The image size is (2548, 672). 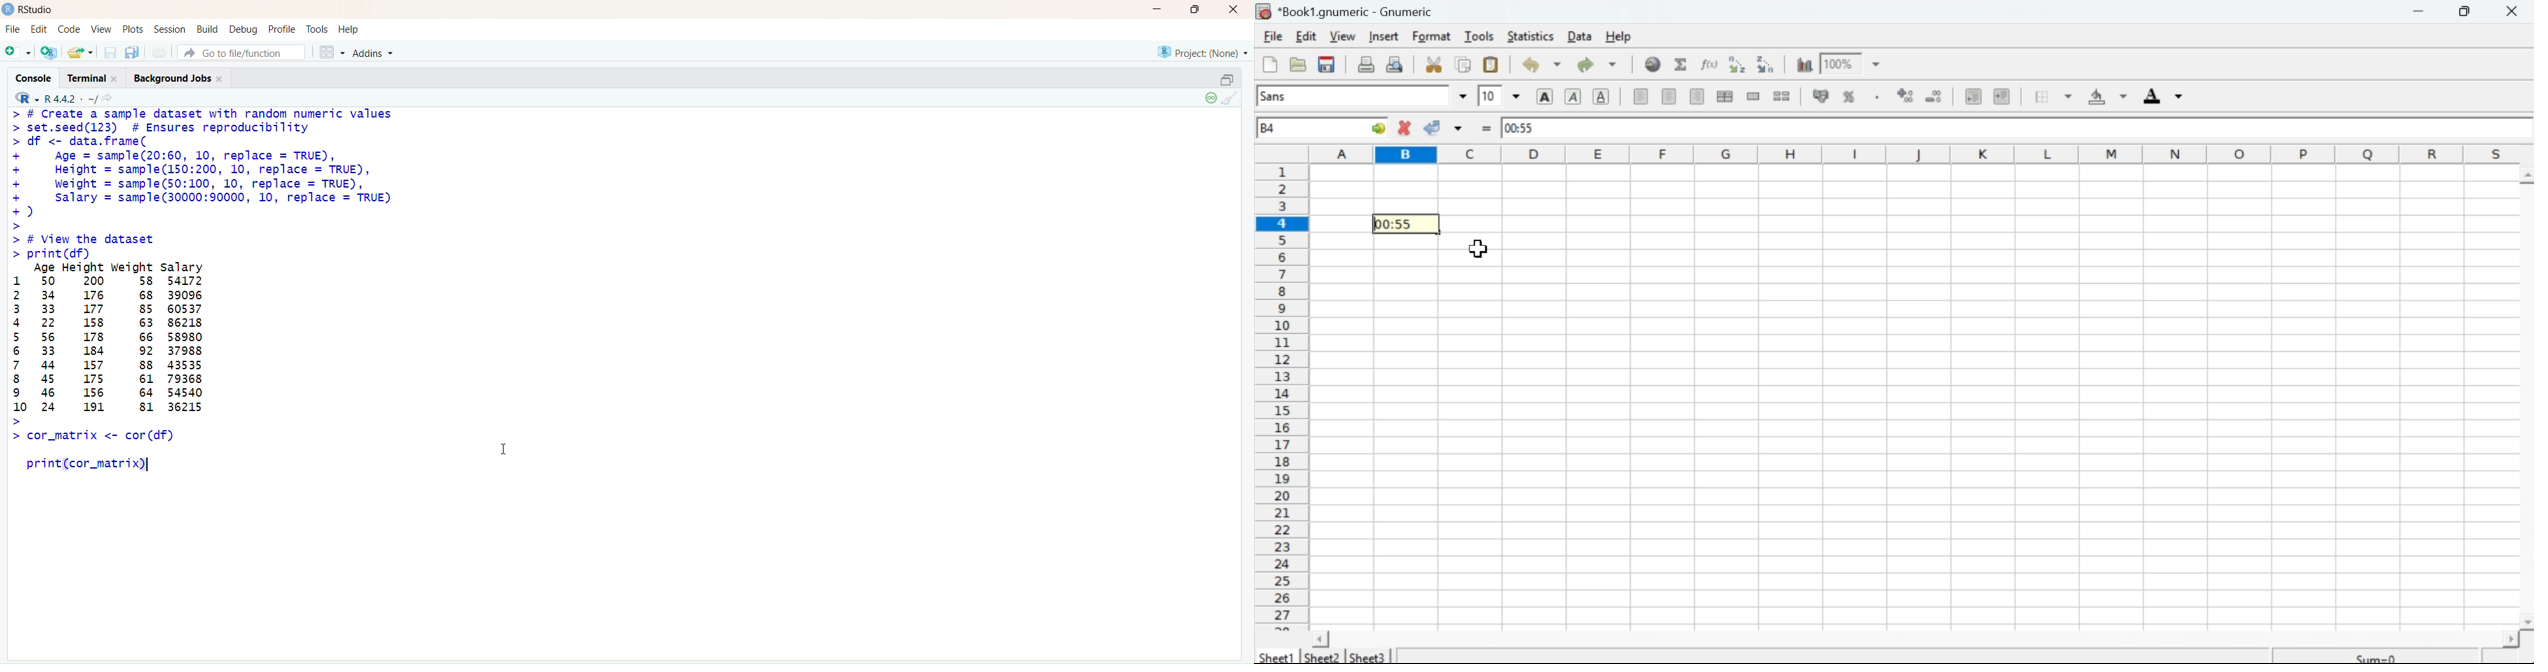 What do you see at coordinates (2164, 96) in the screenshot?
I see `Font color` at bounding box center [2164, 96].